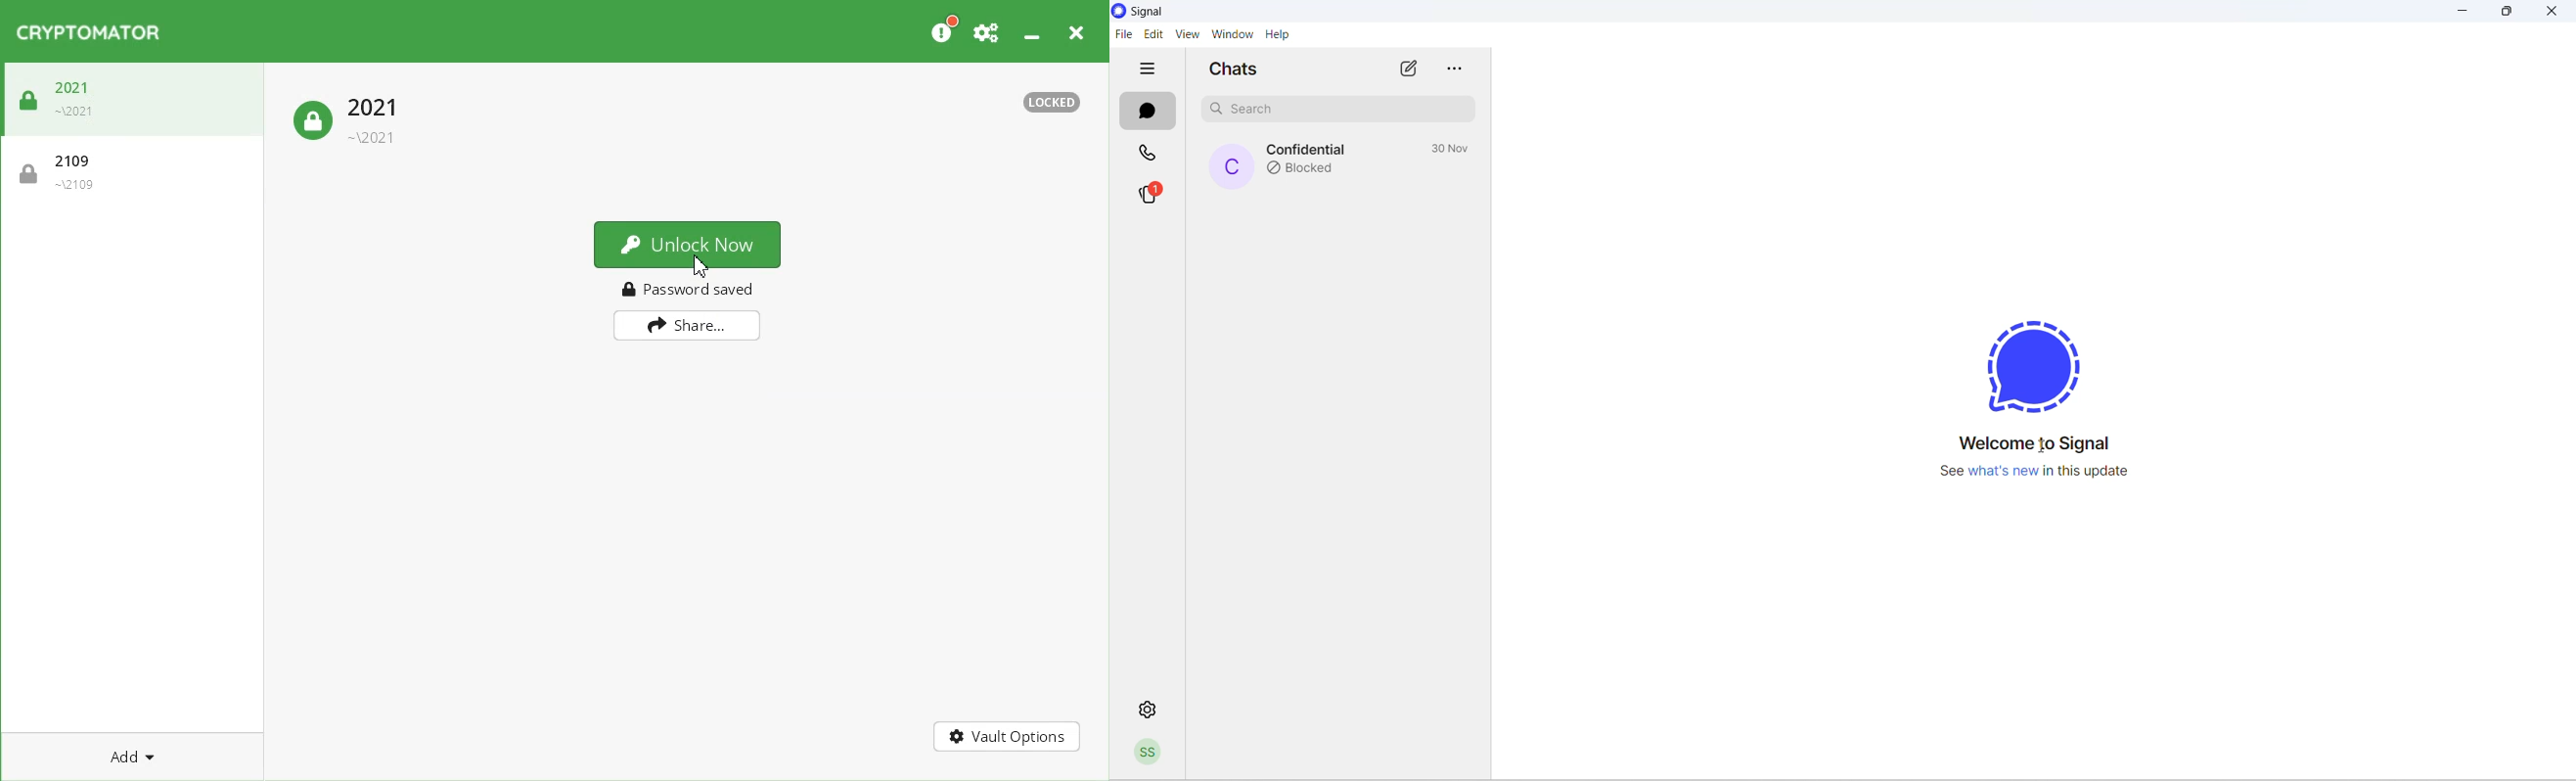 The image size is (2576, 784). I want to click on new chats, so click(1409, 66).